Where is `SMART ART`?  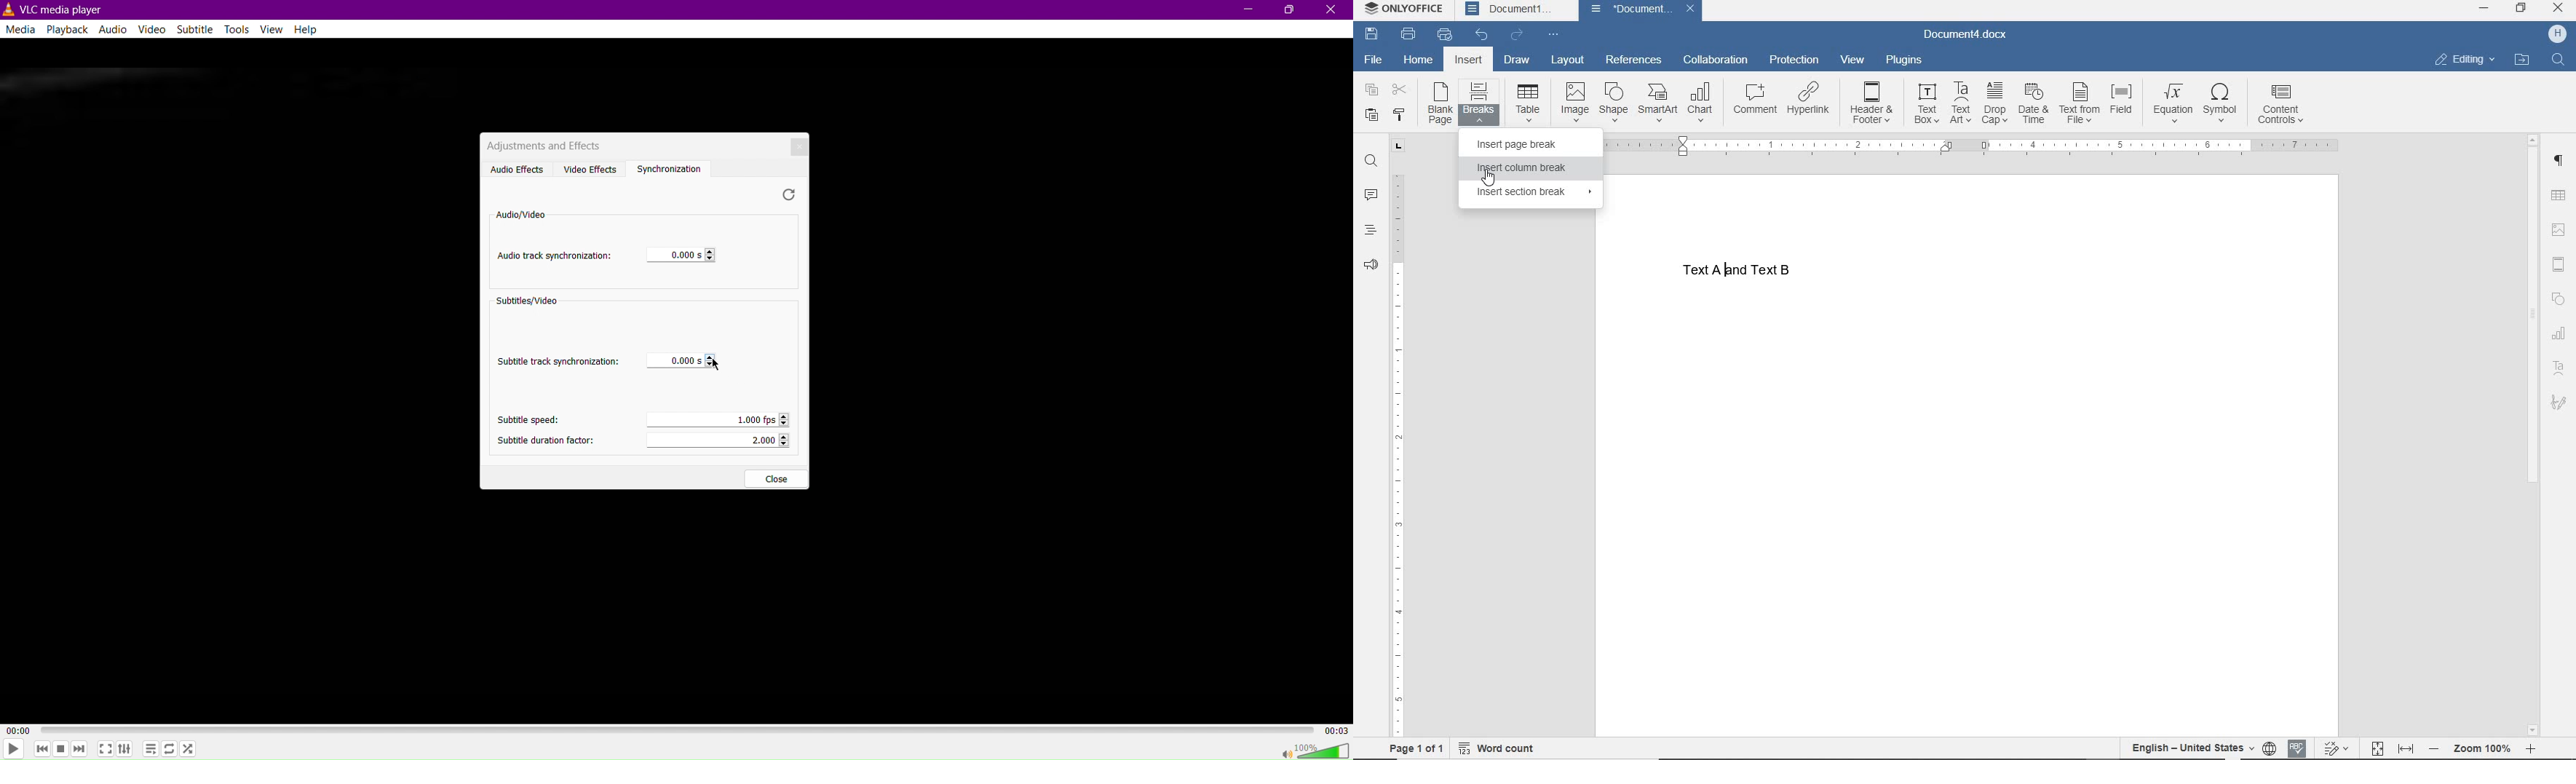 SMART ART is located at coordinates (1657, 103).